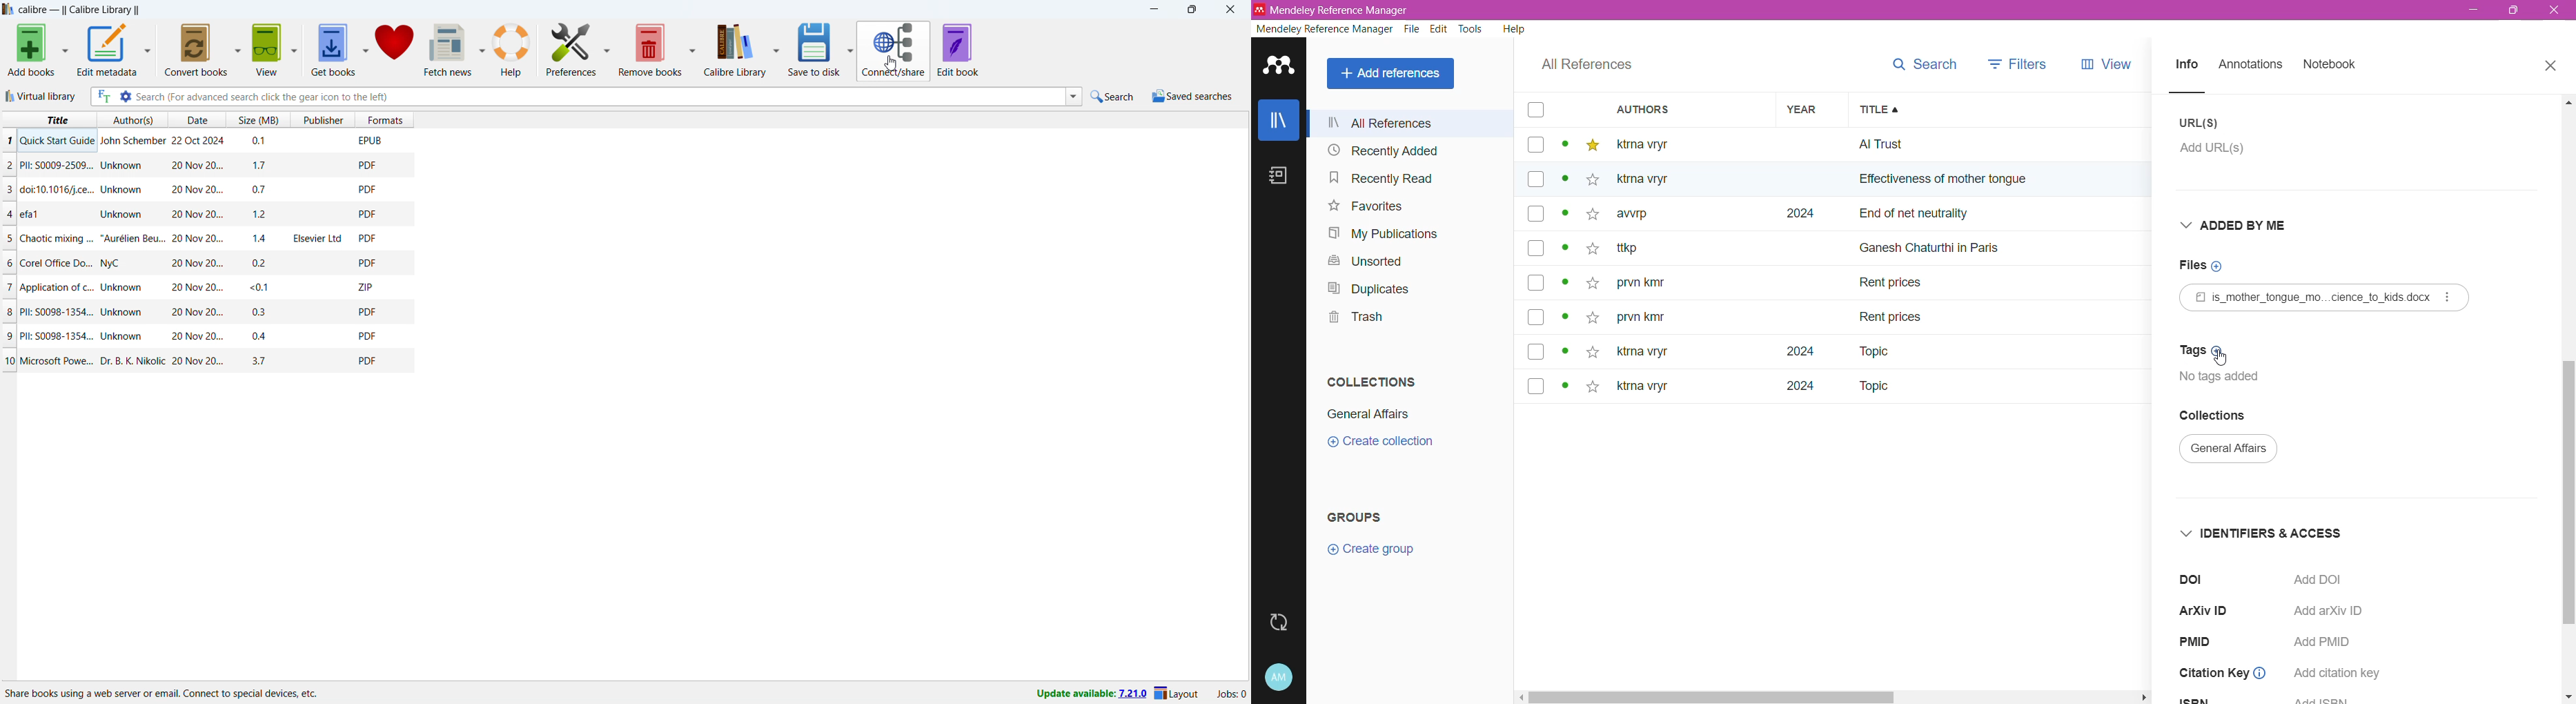  What do you see at coordinates (2568, 361) in the screenshot?
I see `Vertical Scroll Bar dragged to final position` at bounding box center [2568, 361].